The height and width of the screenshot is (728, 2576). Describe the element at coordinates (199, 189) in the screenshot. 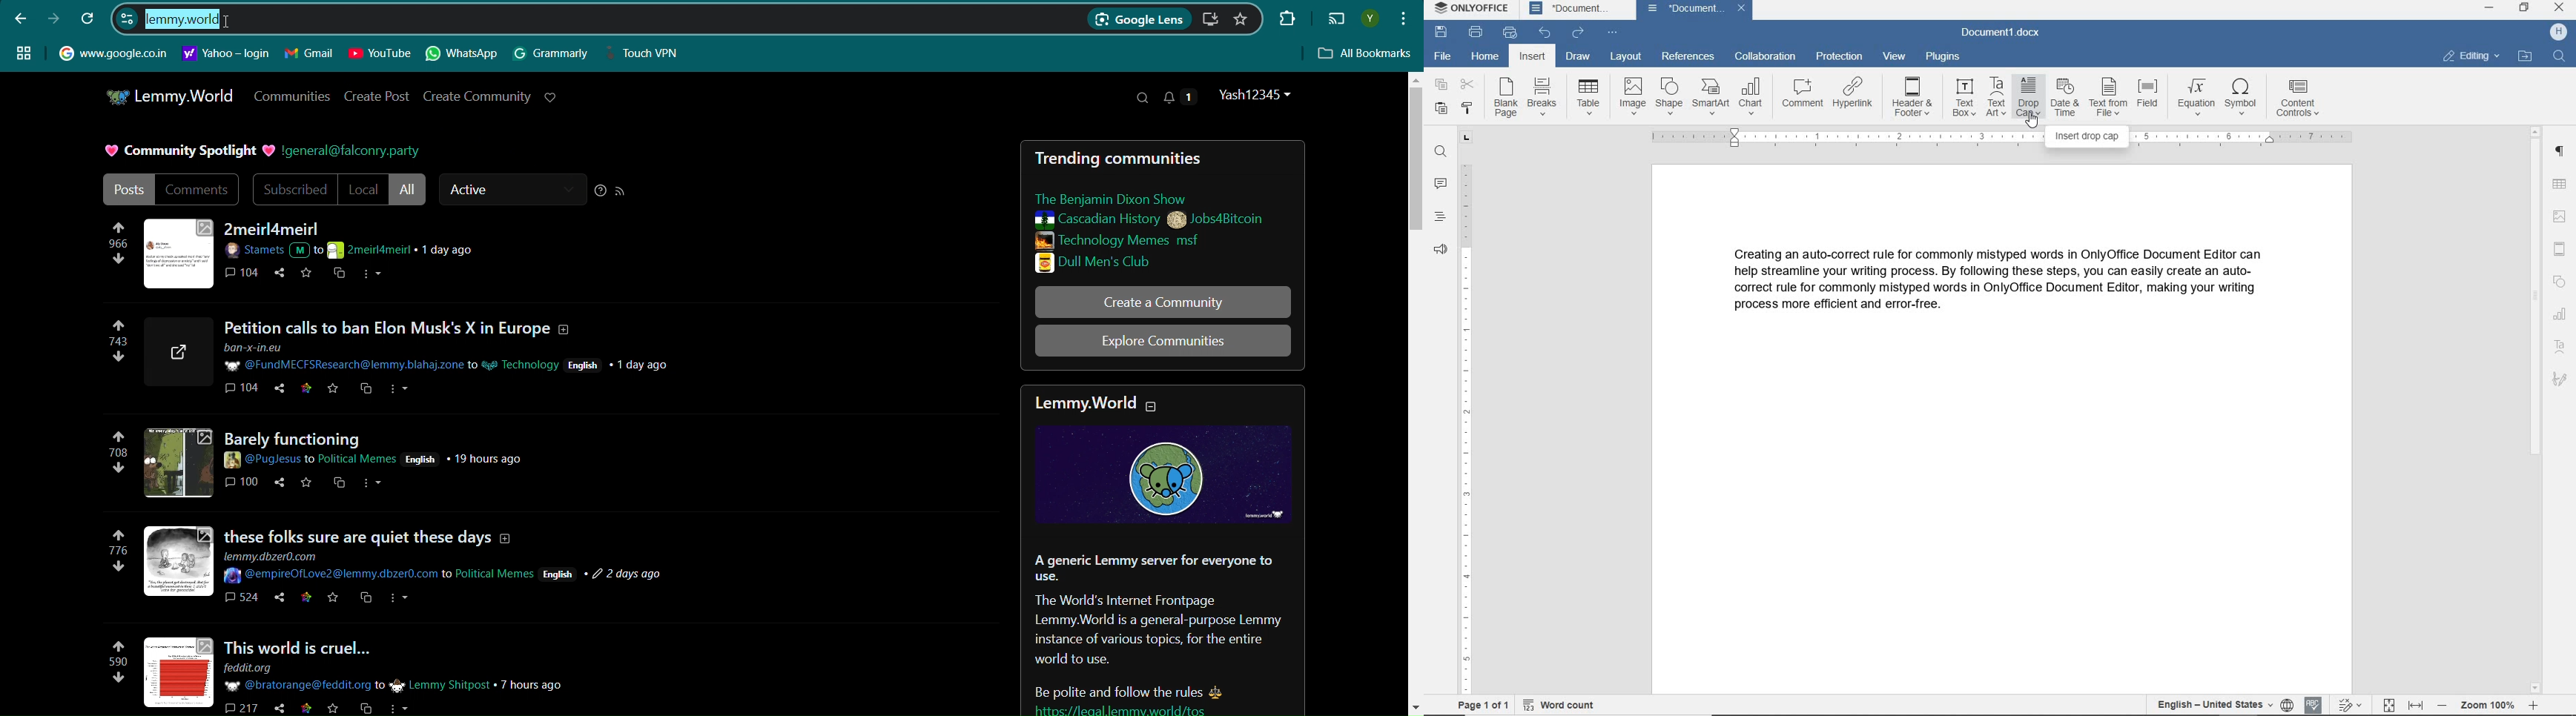

I see `Comments` at that location.